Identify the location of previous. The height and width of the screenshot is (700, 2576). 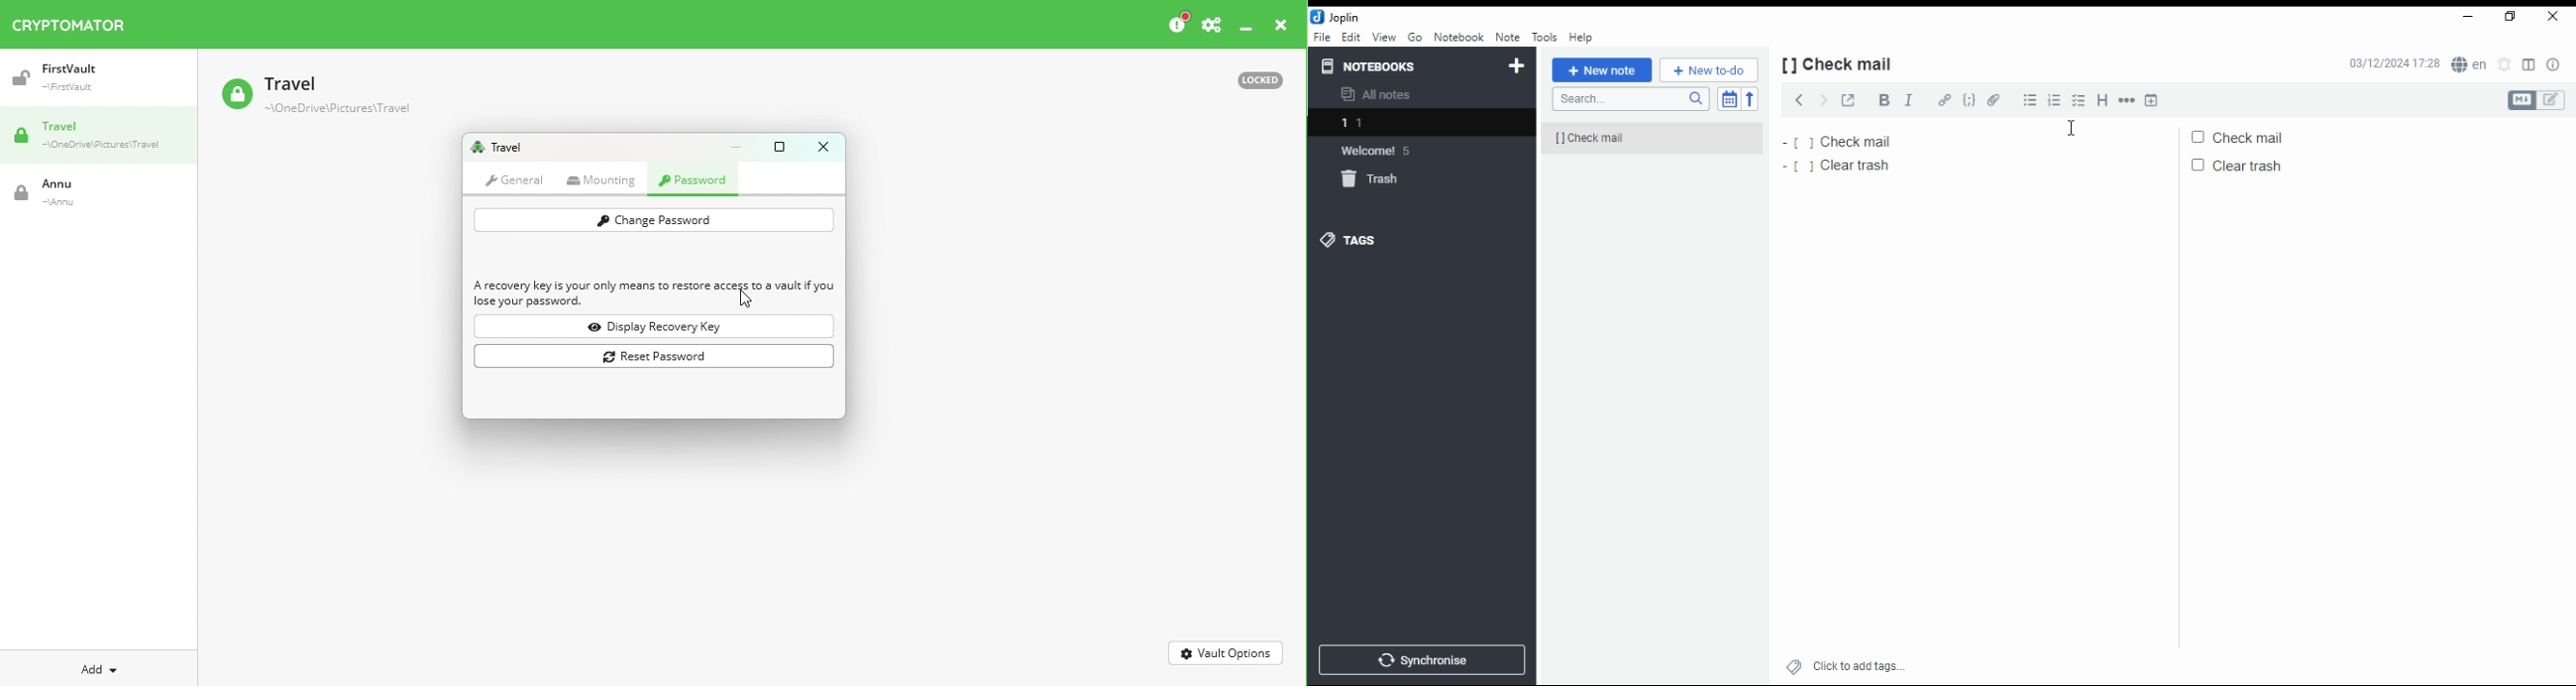
(1797, 99).